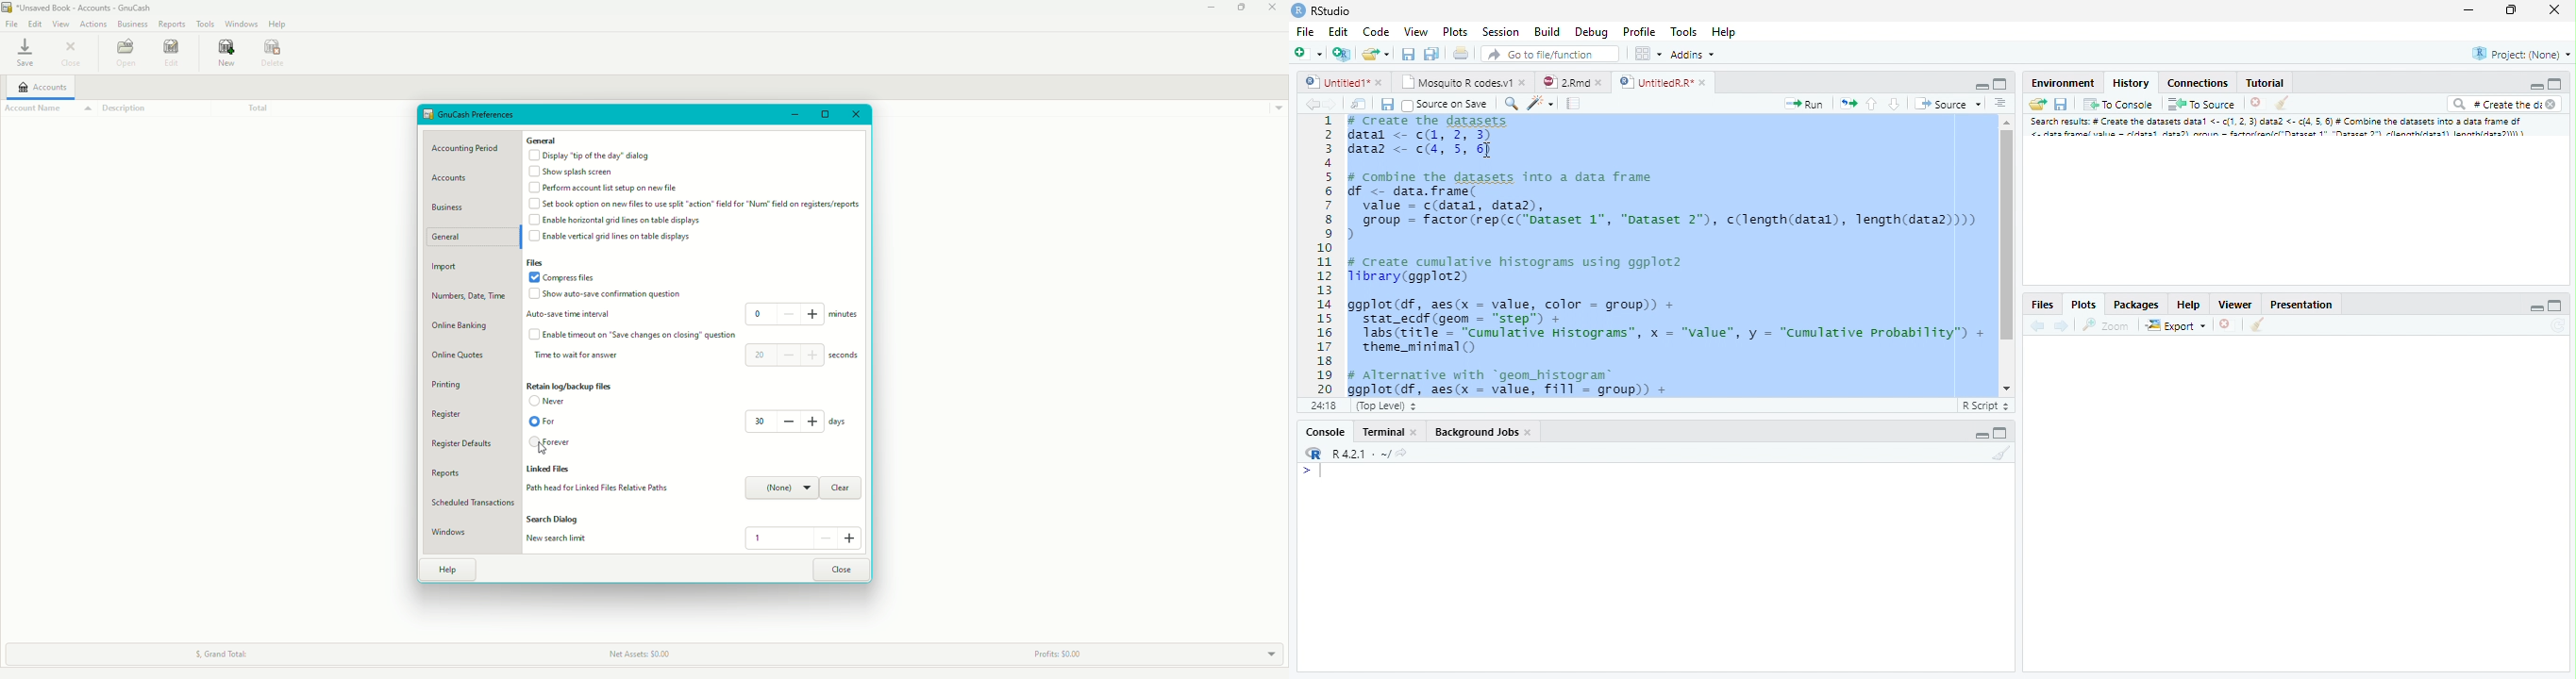 The height and width of the screenshot is (700, 2576). Describe the element at coordinates (2471, 10) in the screenshot. I see `Minimize` at that location.